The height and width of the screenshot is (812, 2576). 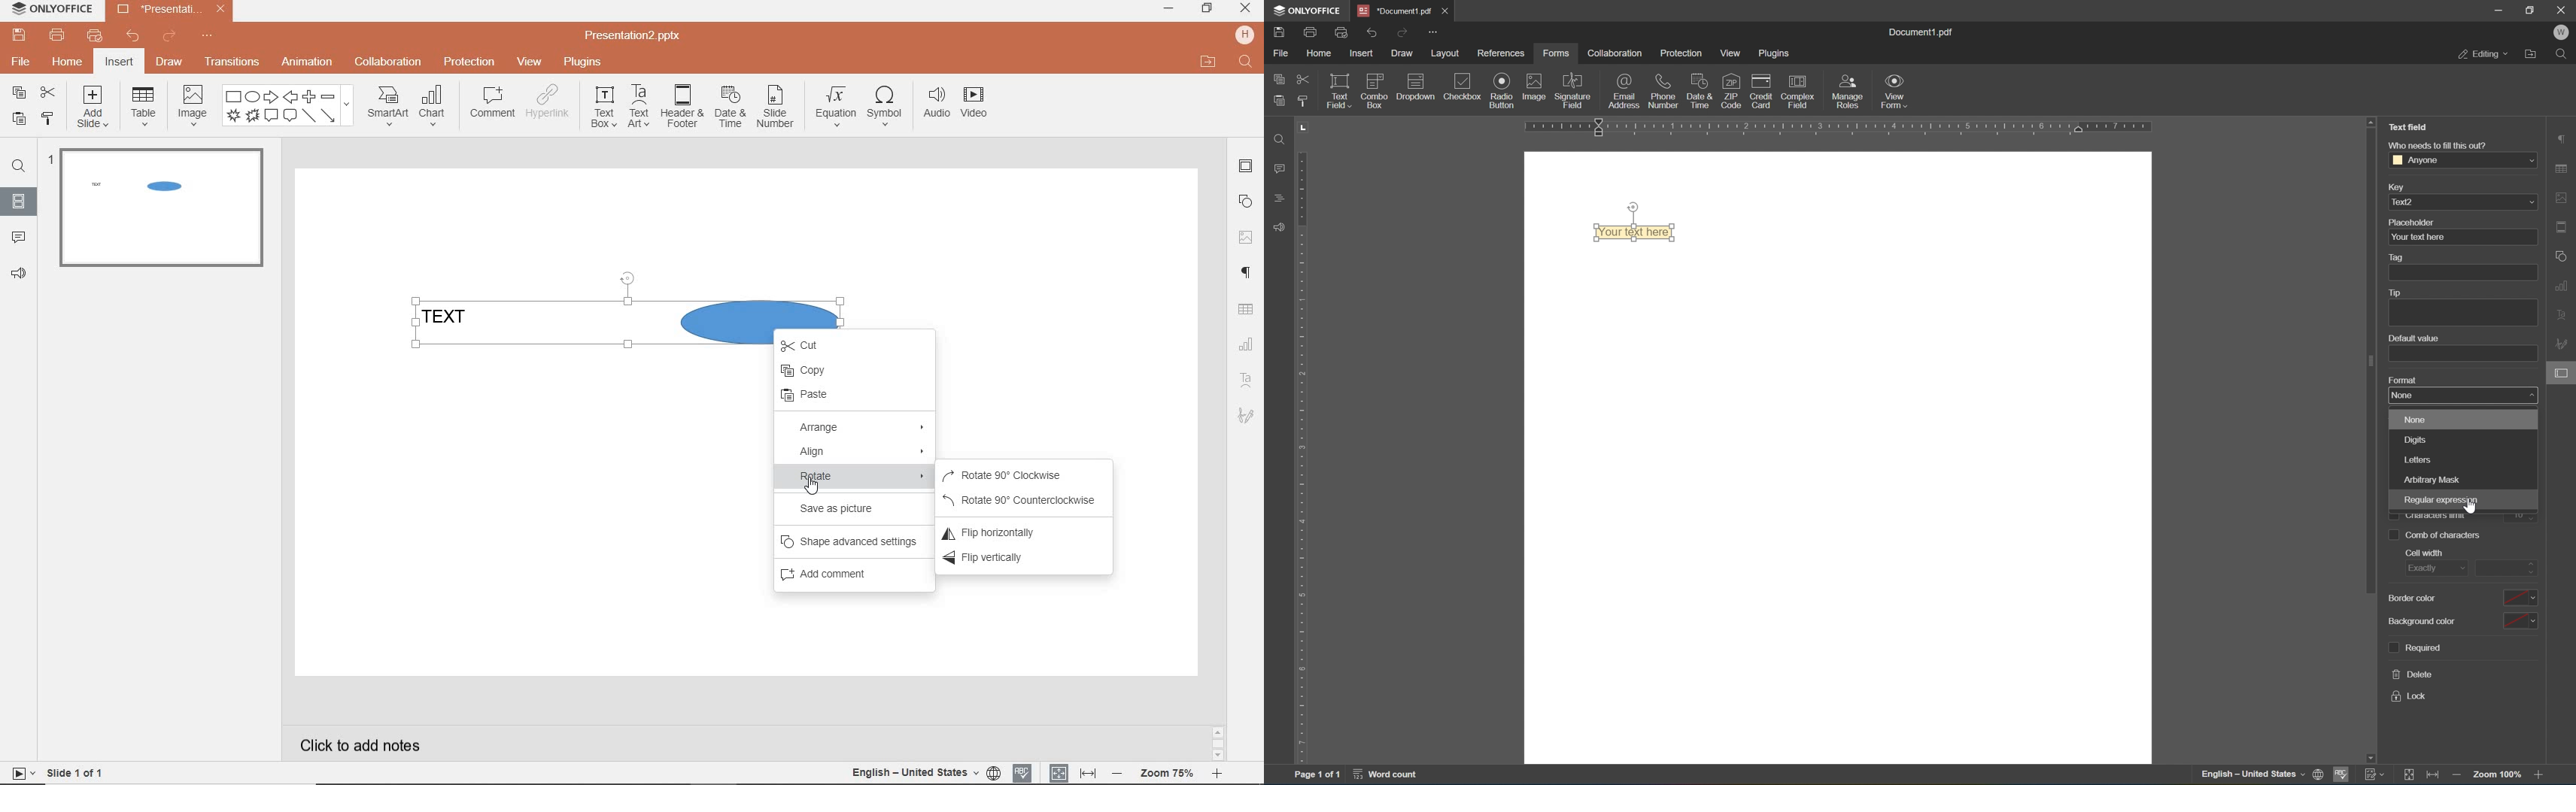 What do you see at coordinates (2418, 440) in the screenshot?
I see `digits` at bounding box center [2418, 440].